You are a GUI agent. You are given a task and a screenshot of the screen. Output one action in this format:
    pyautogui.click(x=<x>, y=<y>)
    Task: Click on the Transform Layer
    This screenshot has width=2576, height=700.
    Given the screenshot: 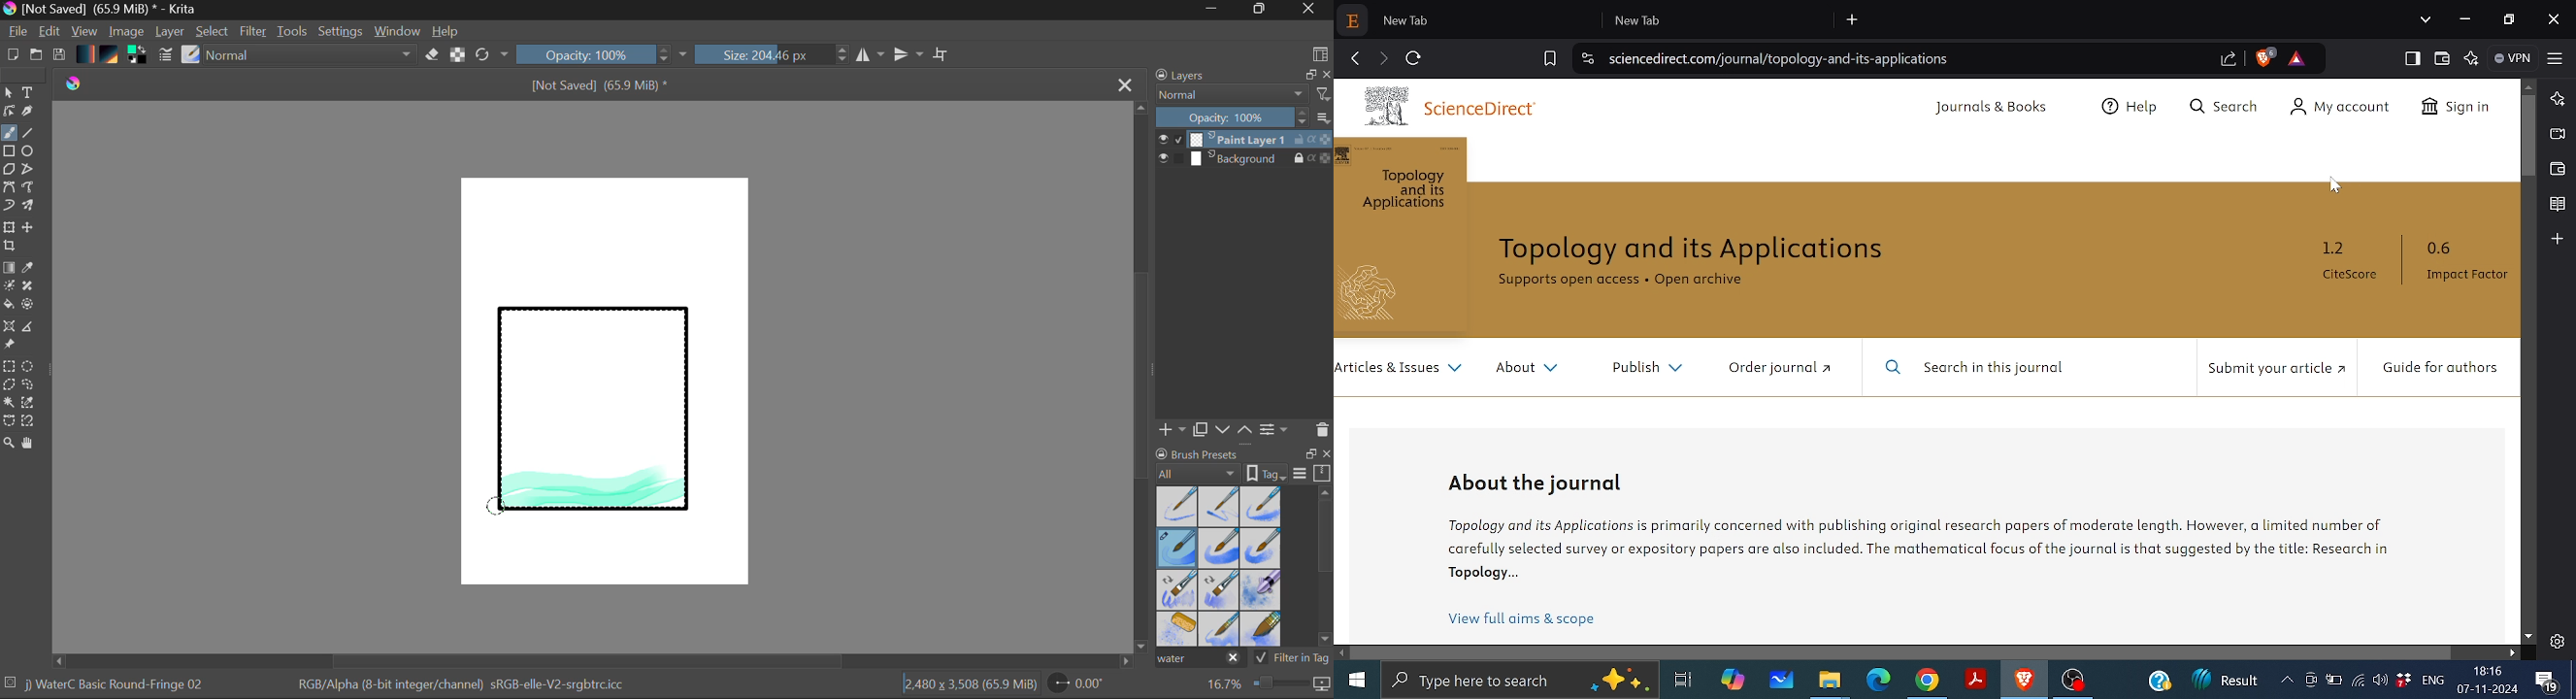 What is the action you would take?
    pyautogui.click(x=8, y=226)
    